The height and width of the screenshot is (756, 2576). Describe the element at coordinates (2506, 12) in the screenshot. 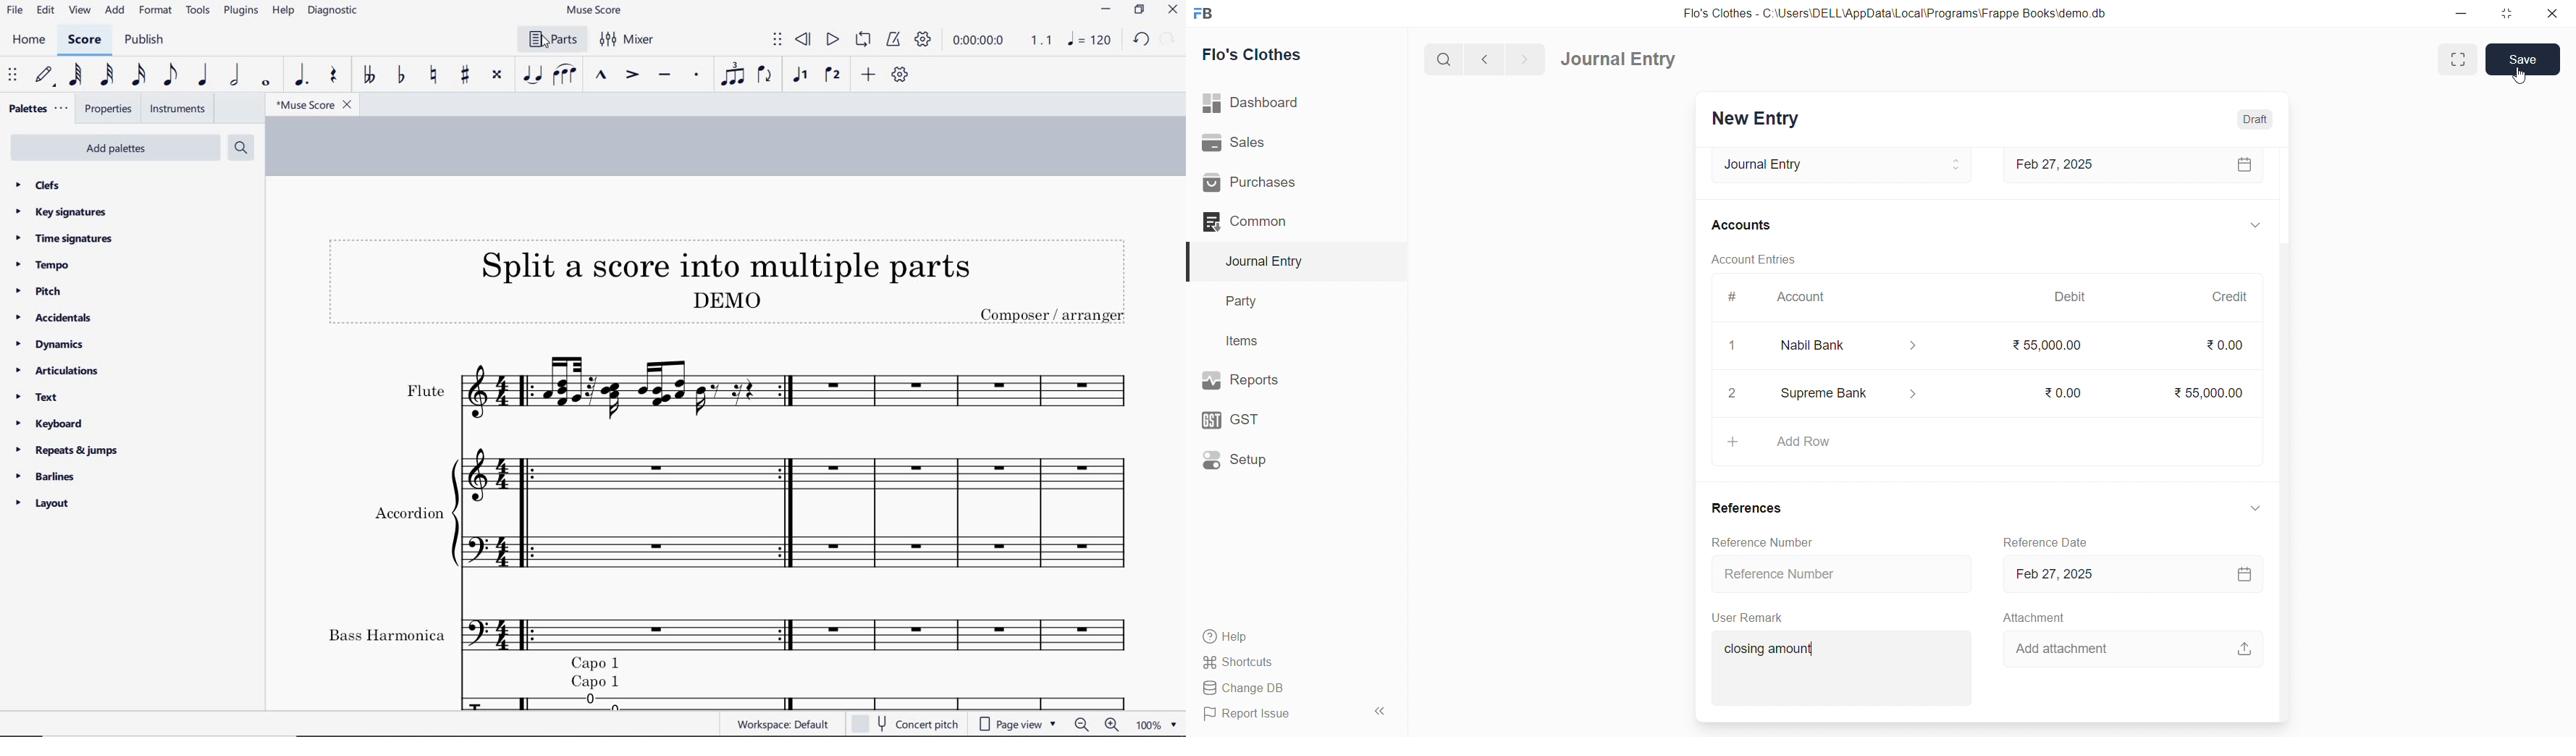

I see `resize` at that location.